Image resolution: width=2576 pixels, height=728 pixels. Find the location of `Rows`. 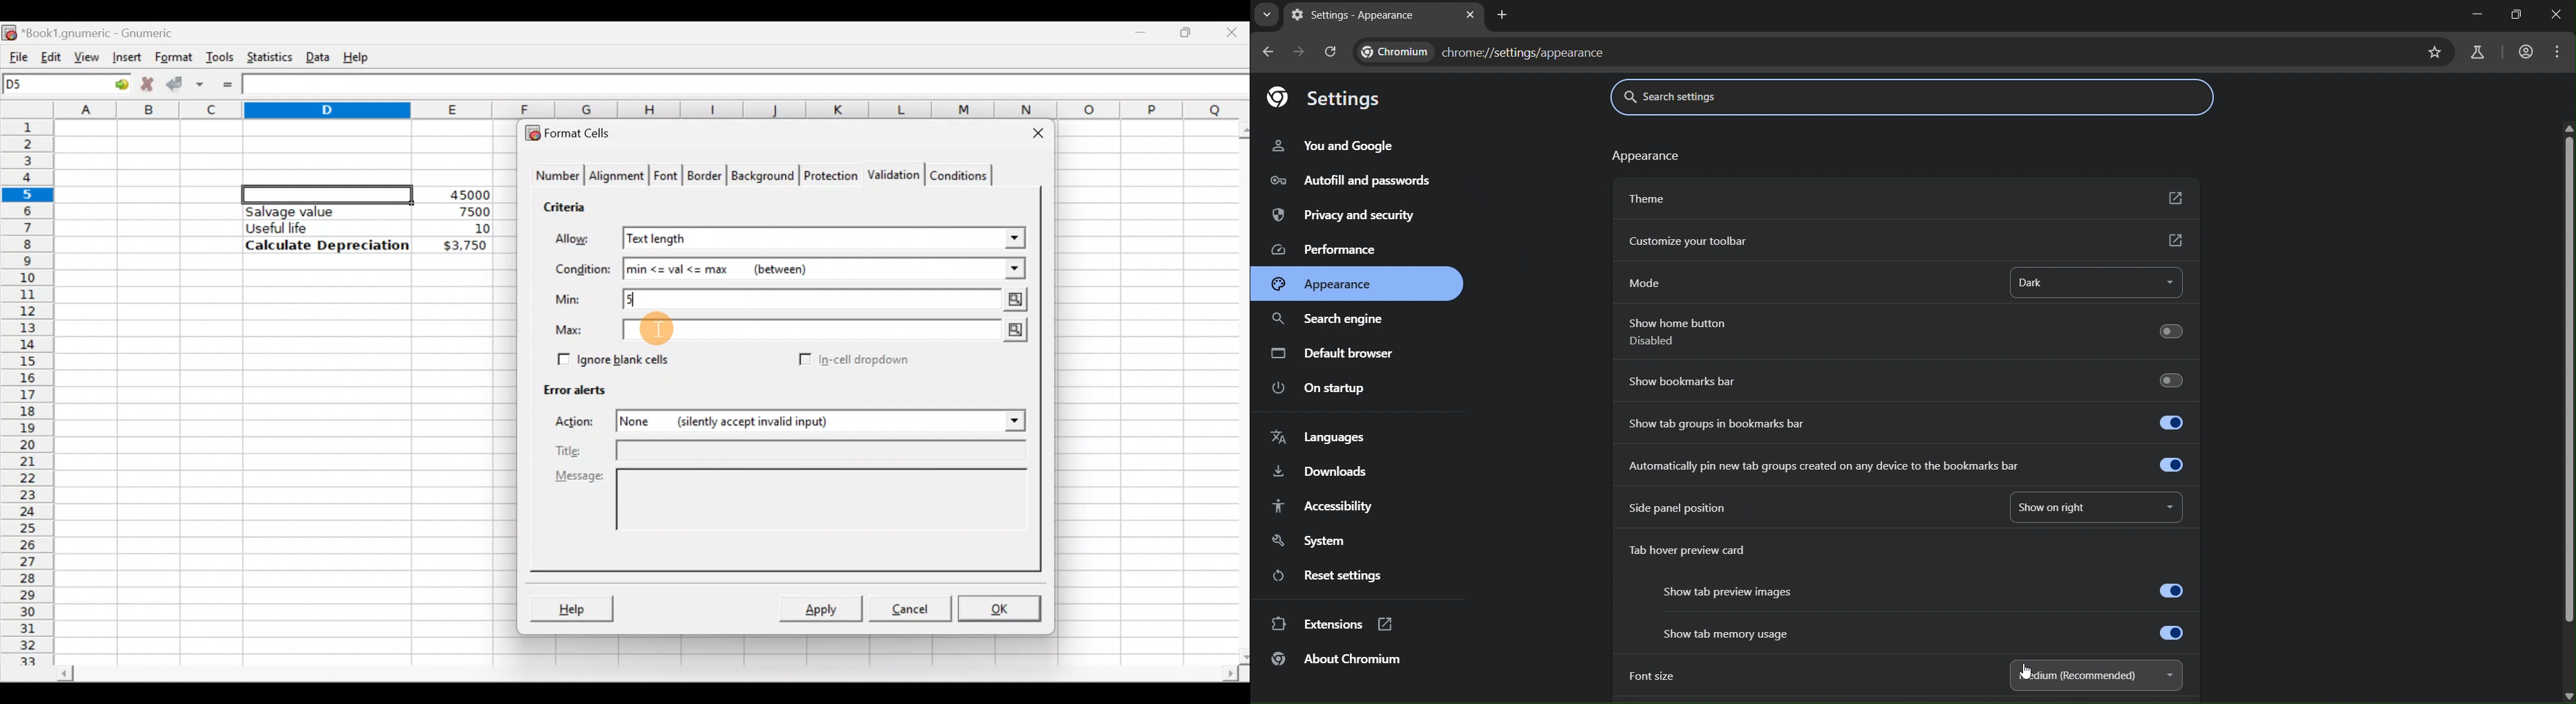

Rows is located at coordinates (29, 385).